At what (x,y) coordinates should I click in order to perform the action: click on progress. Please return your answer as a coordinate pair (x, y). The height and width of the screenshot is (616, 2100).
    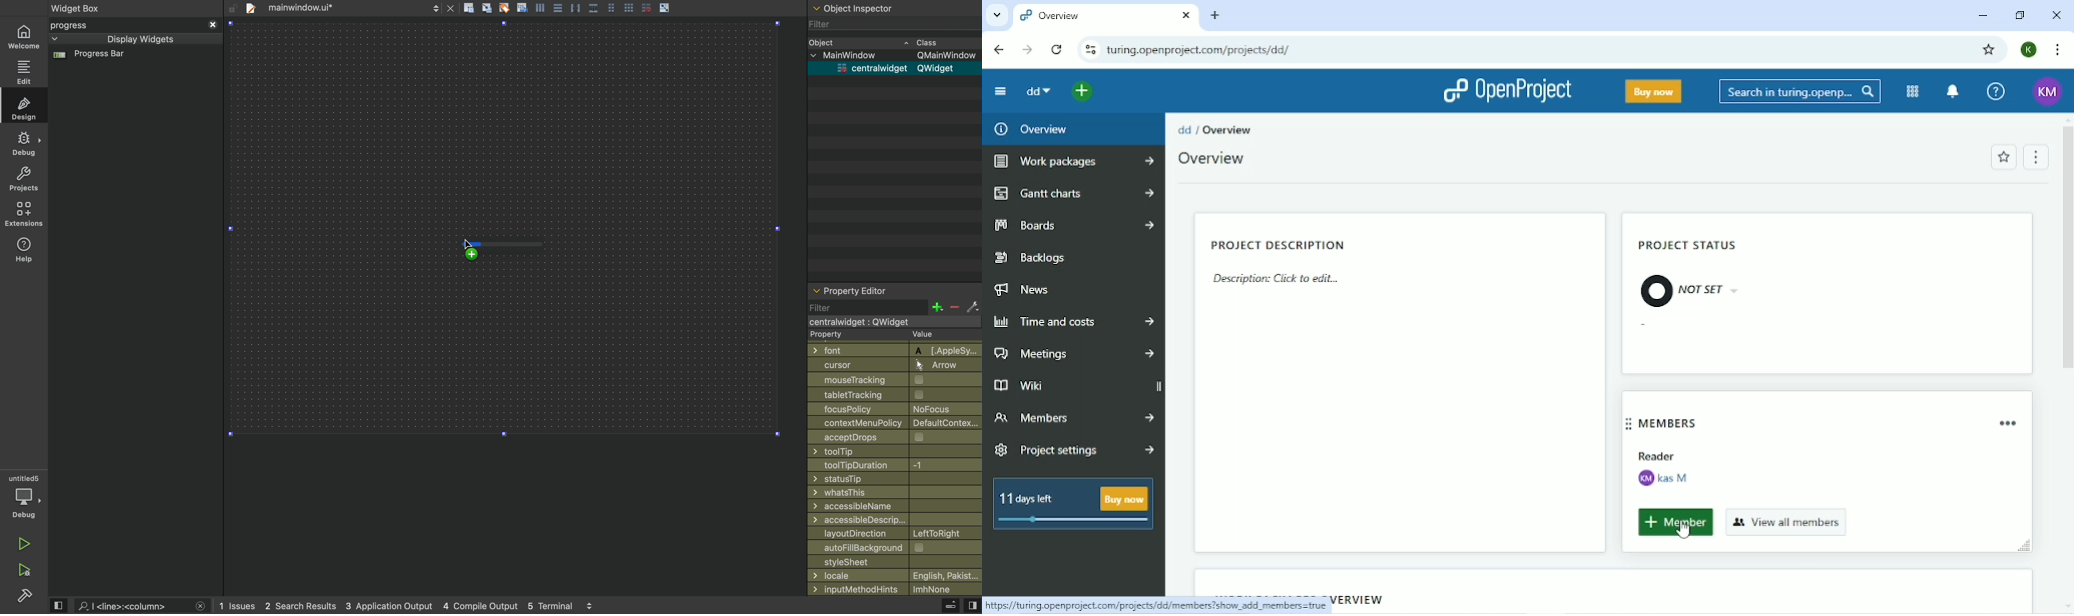
    Looking at the image, I should click on (135, 25).